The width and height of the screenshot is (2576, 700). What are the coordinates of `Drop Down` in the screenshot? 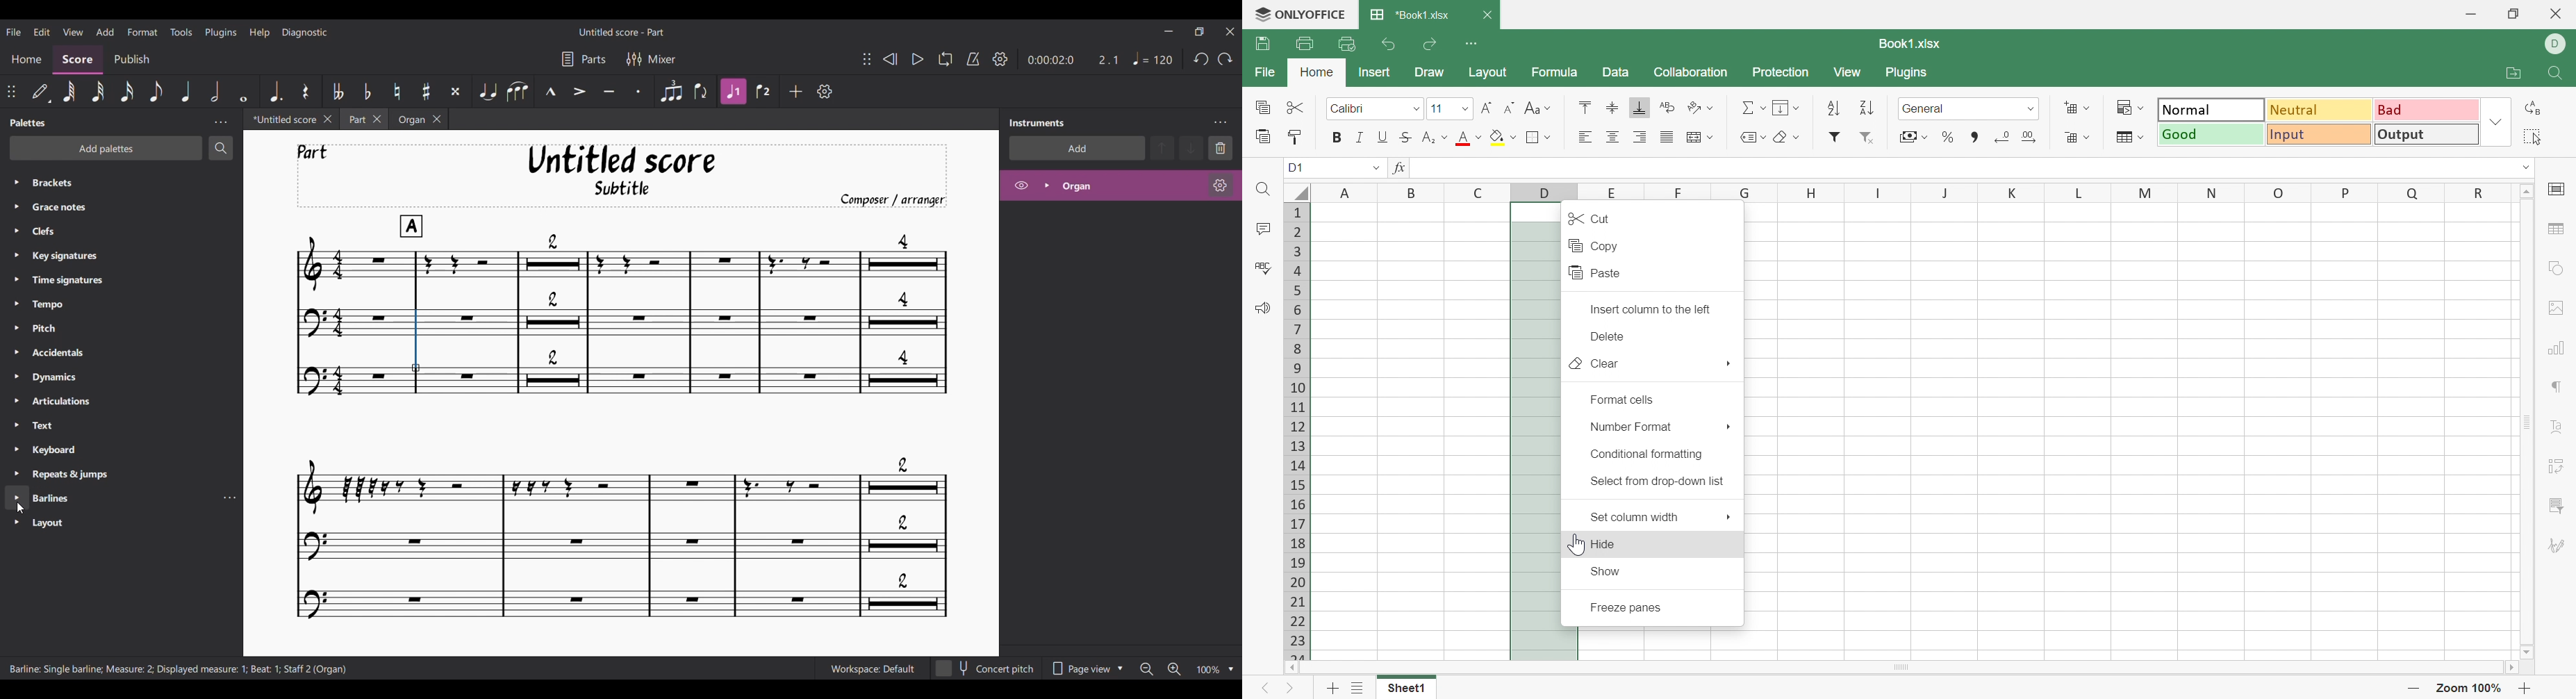 It's located at (2139, 107).